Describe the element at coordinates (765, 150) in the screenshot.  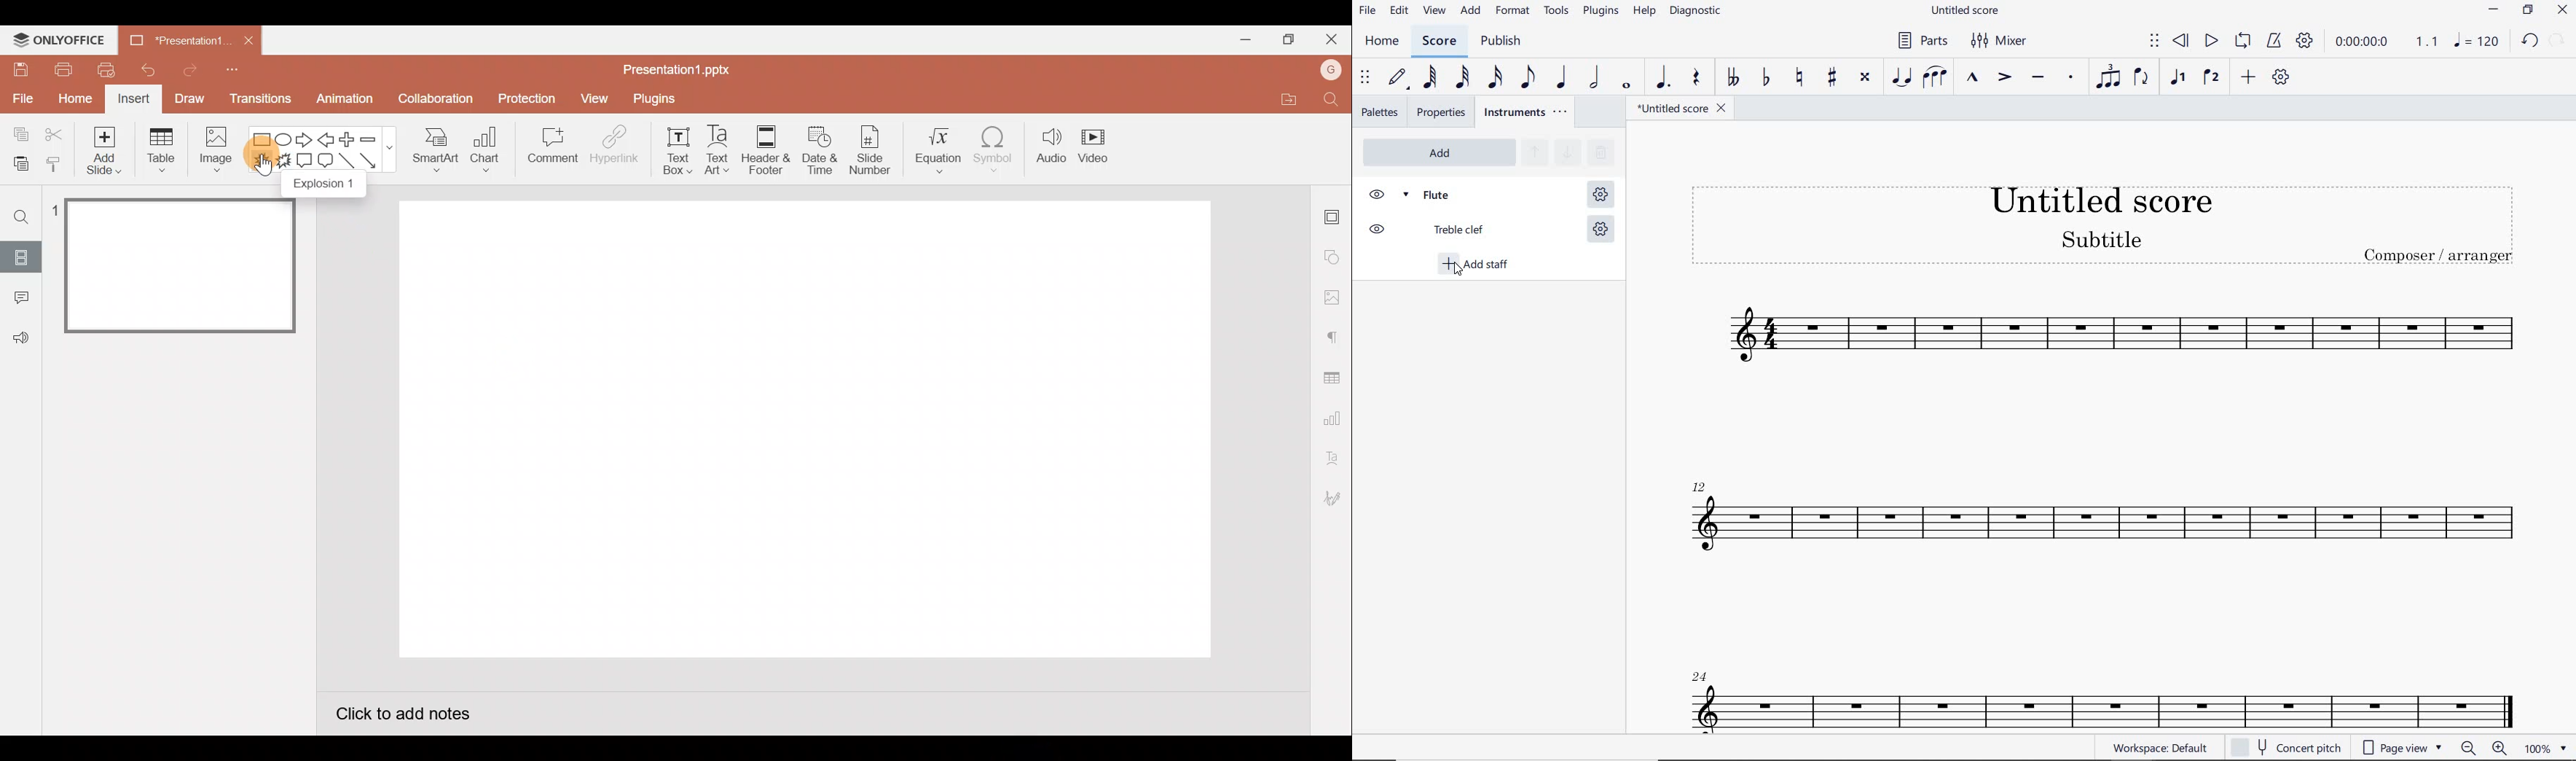
I see `Header & footer` at that location.